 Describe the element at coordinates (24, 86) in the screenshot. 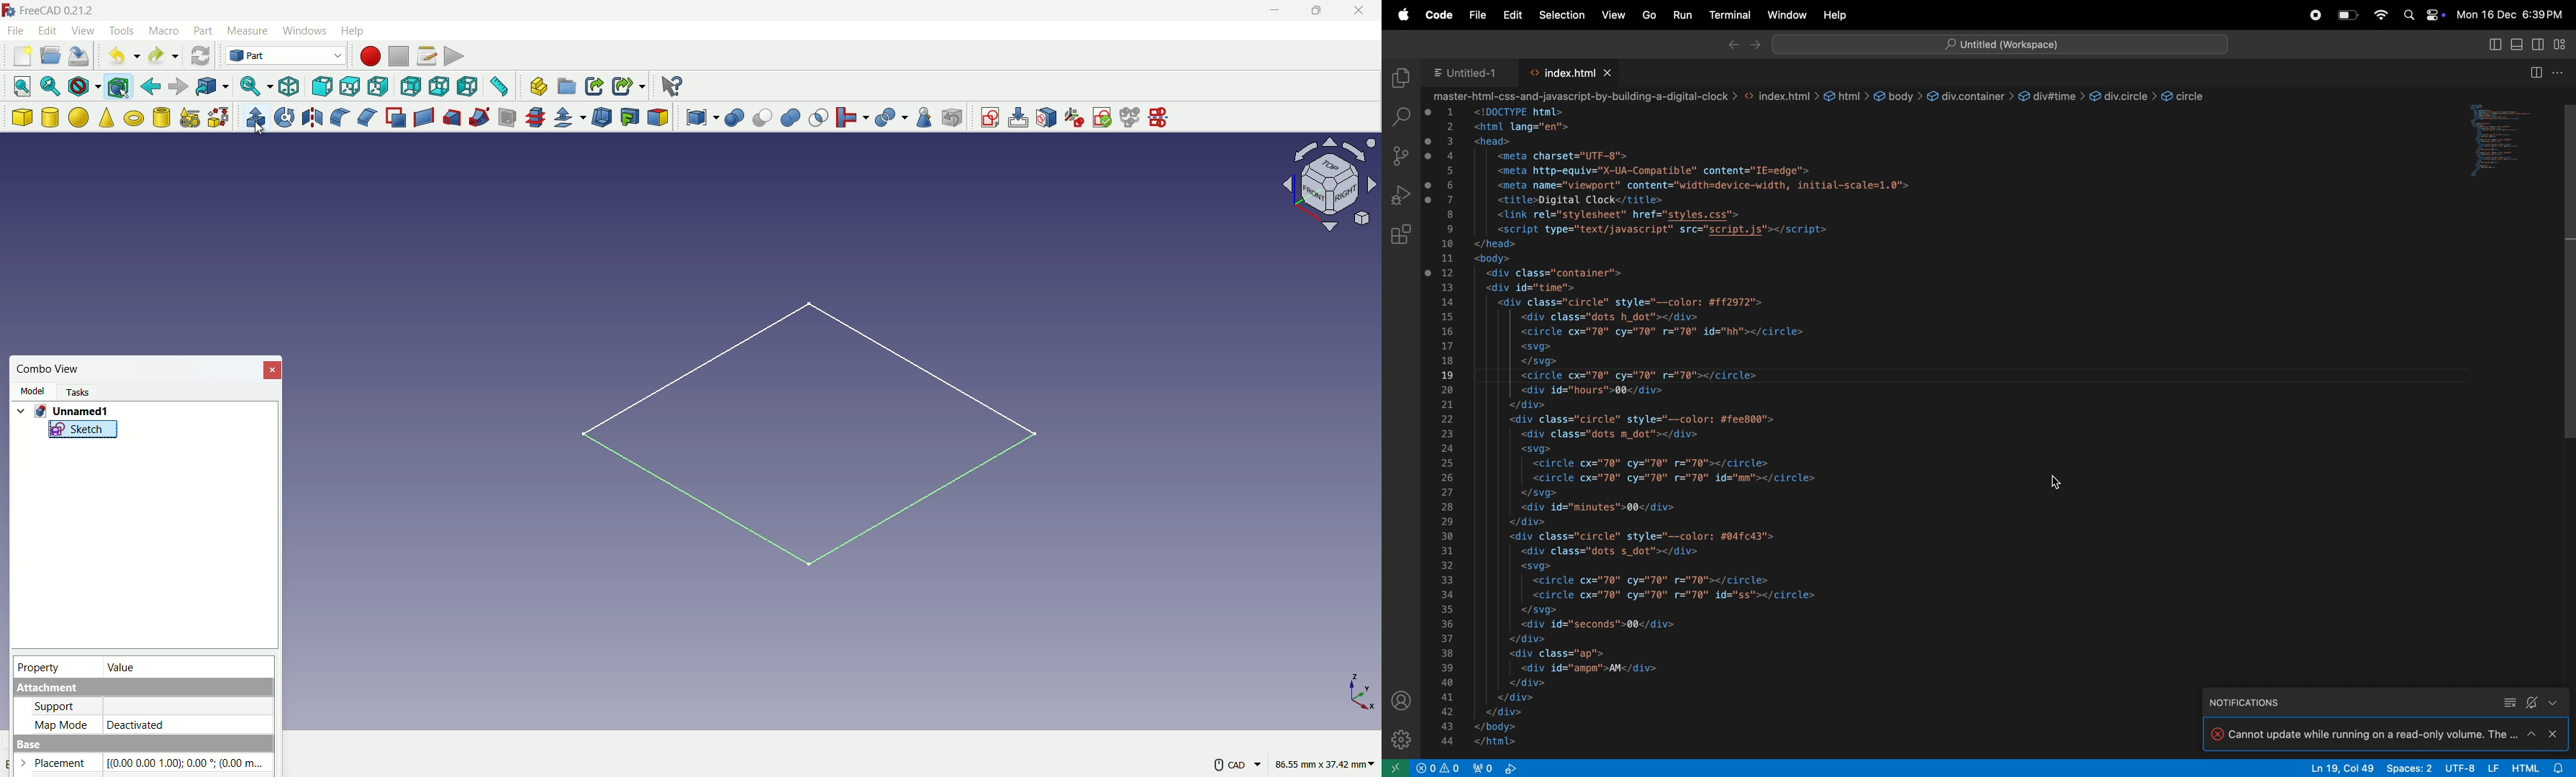

I see `fit all` at that location.